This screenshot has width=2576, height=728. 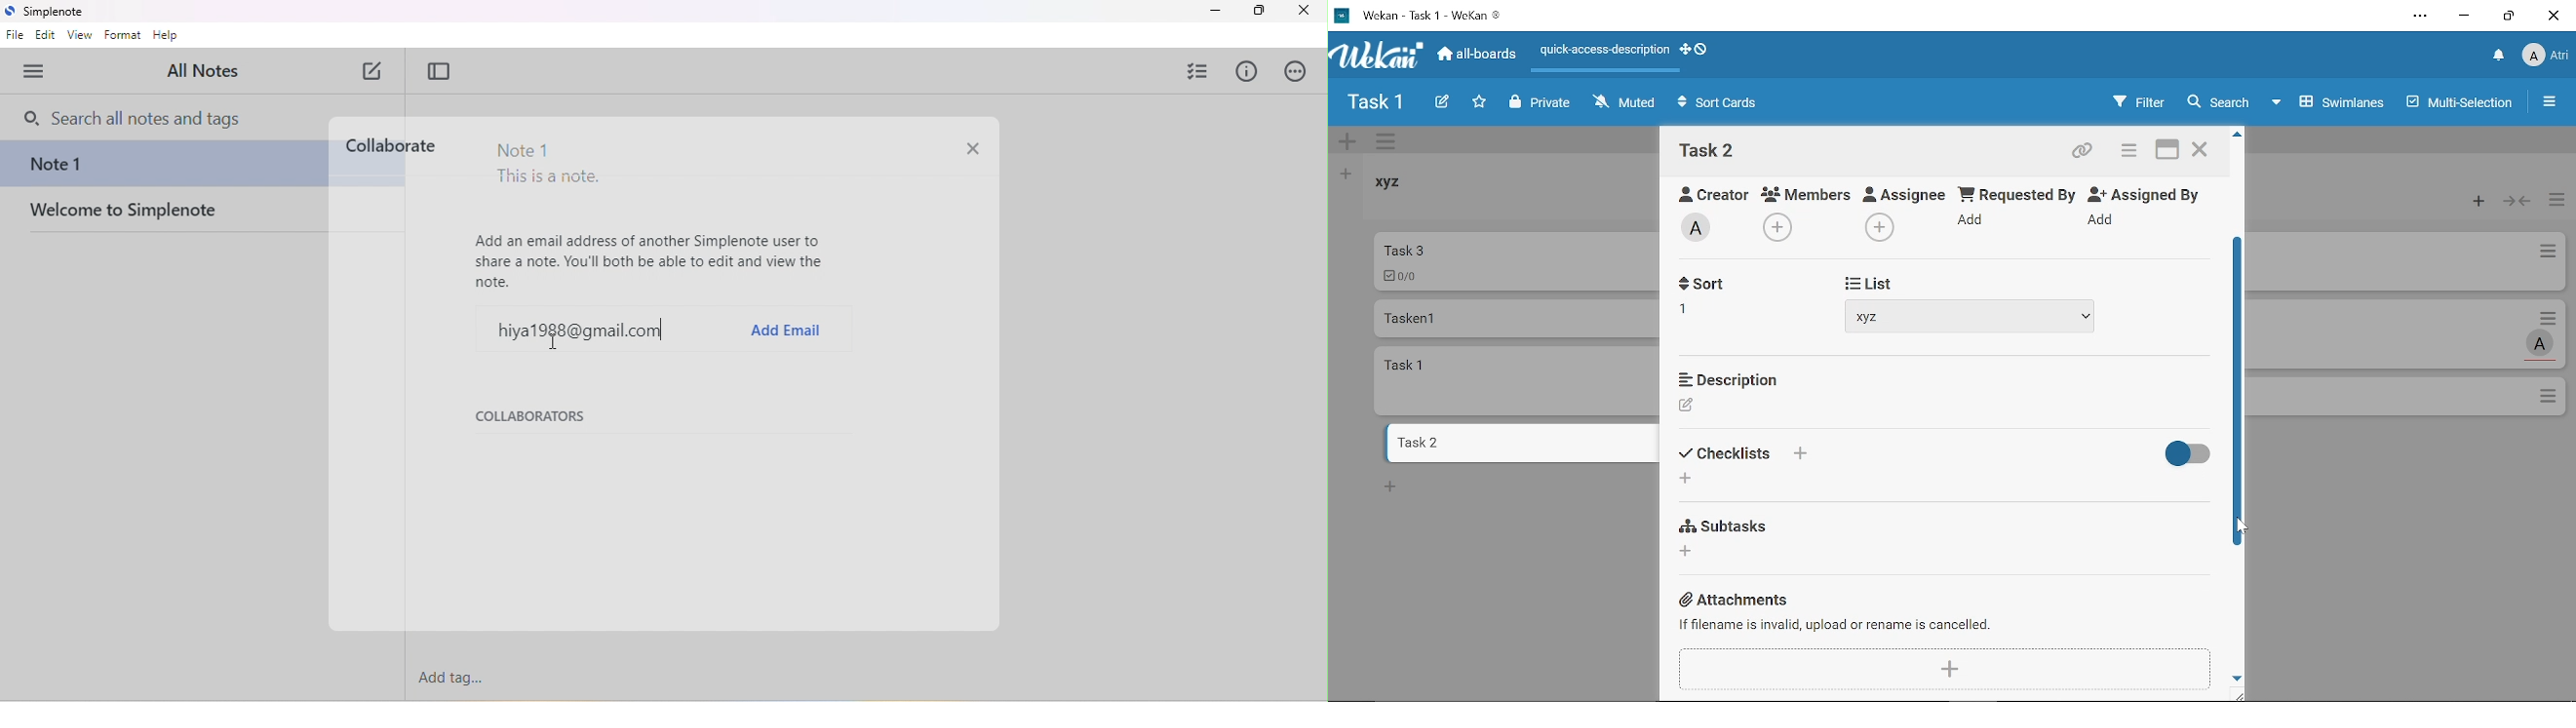 I want to click on On/Off, so click(x=2183, y=454).